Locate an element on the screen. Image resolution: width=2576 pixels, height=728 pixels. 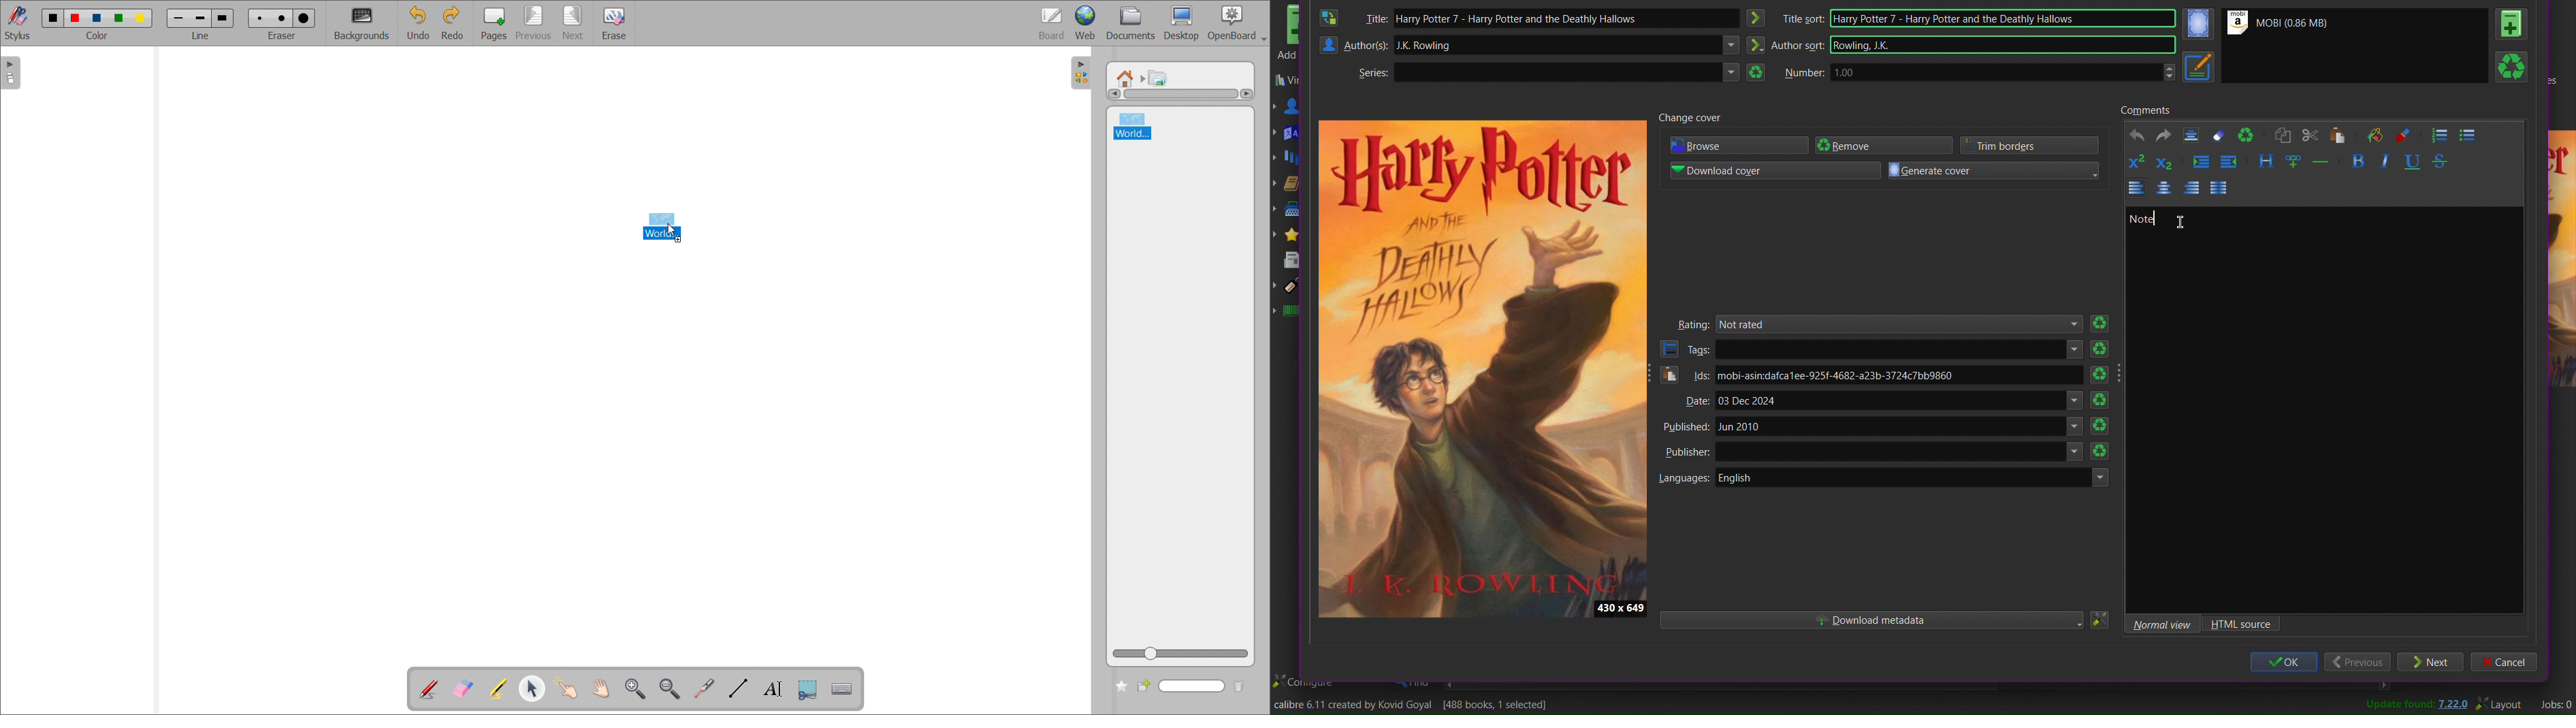
title sort is located at coordinates (1803, 17).